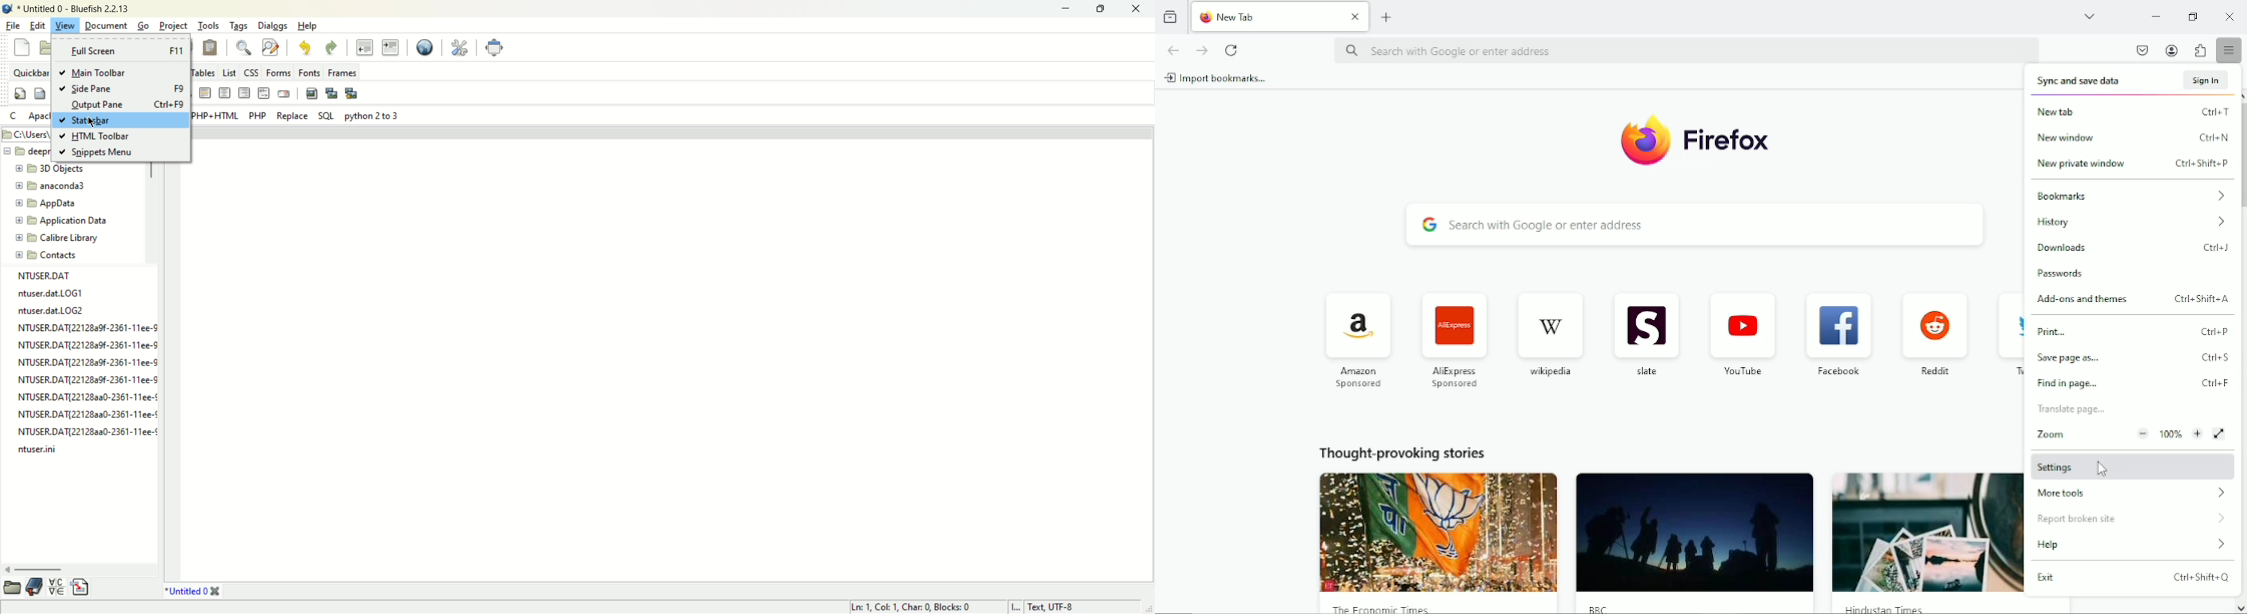  I want to click on slate, so click(1644, 319).